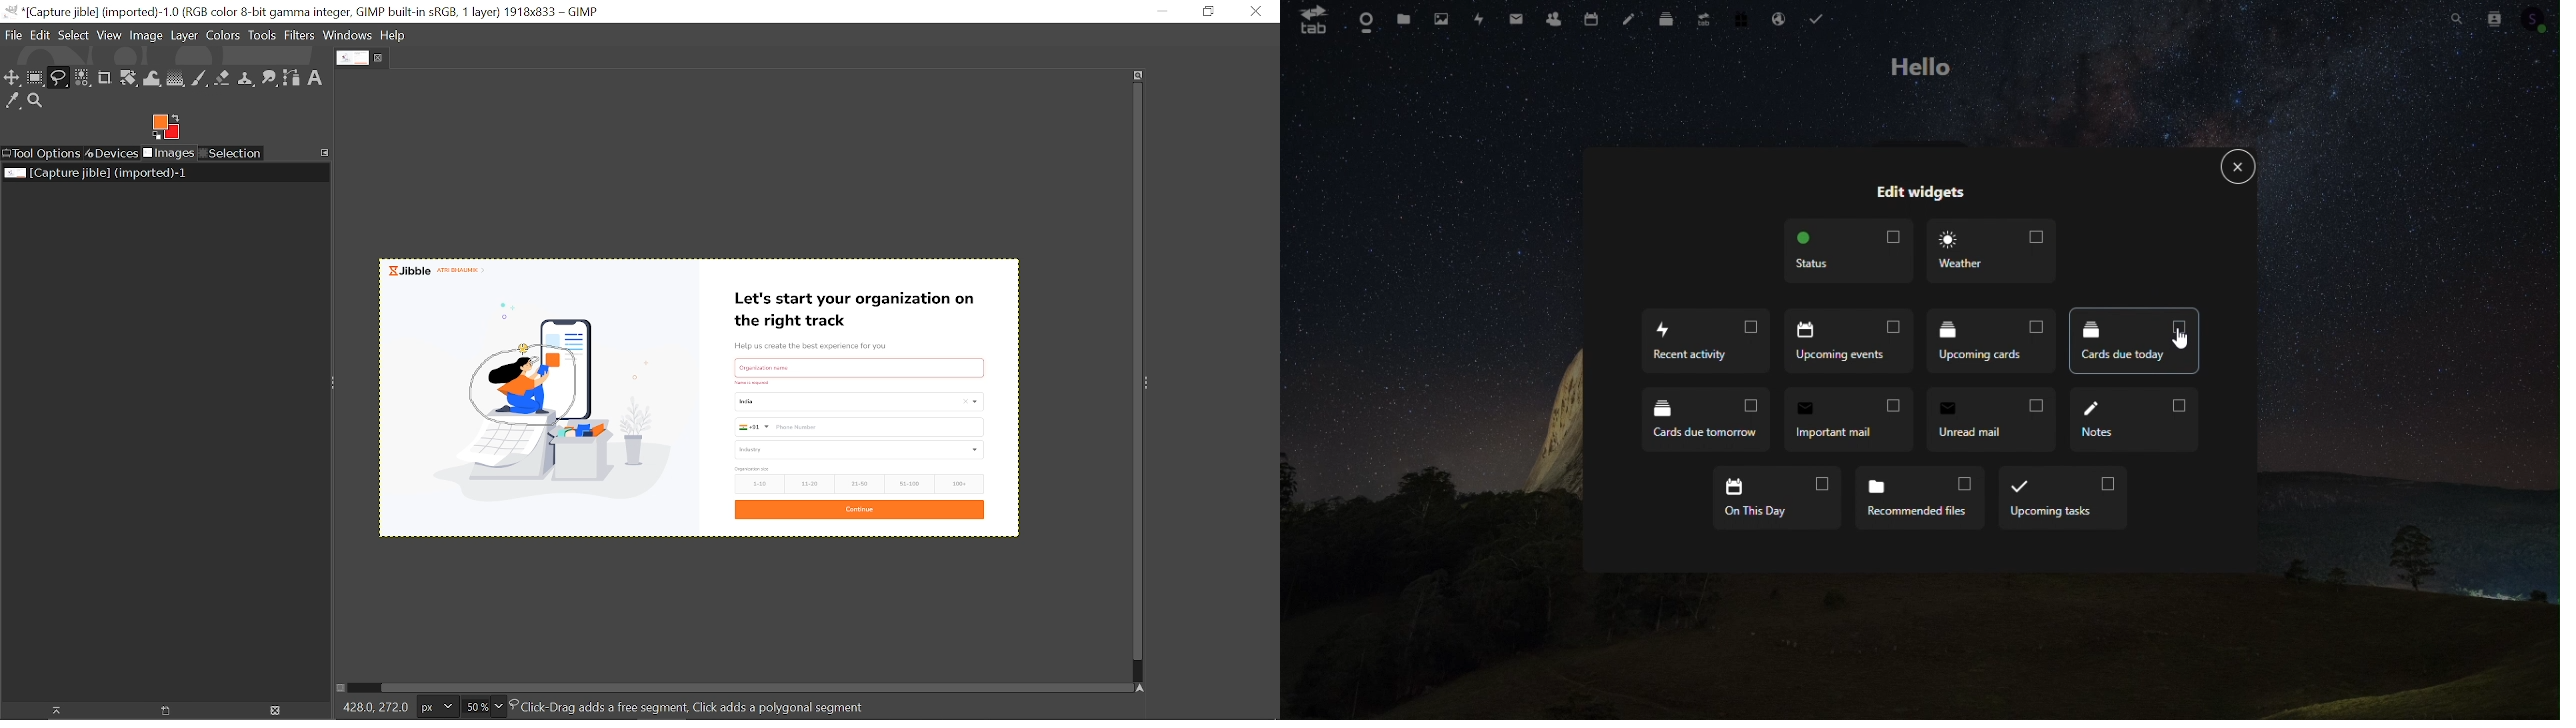  Describe the element at coordinates (1159, 11) in the screenshot. I see `Minimize` at that location.